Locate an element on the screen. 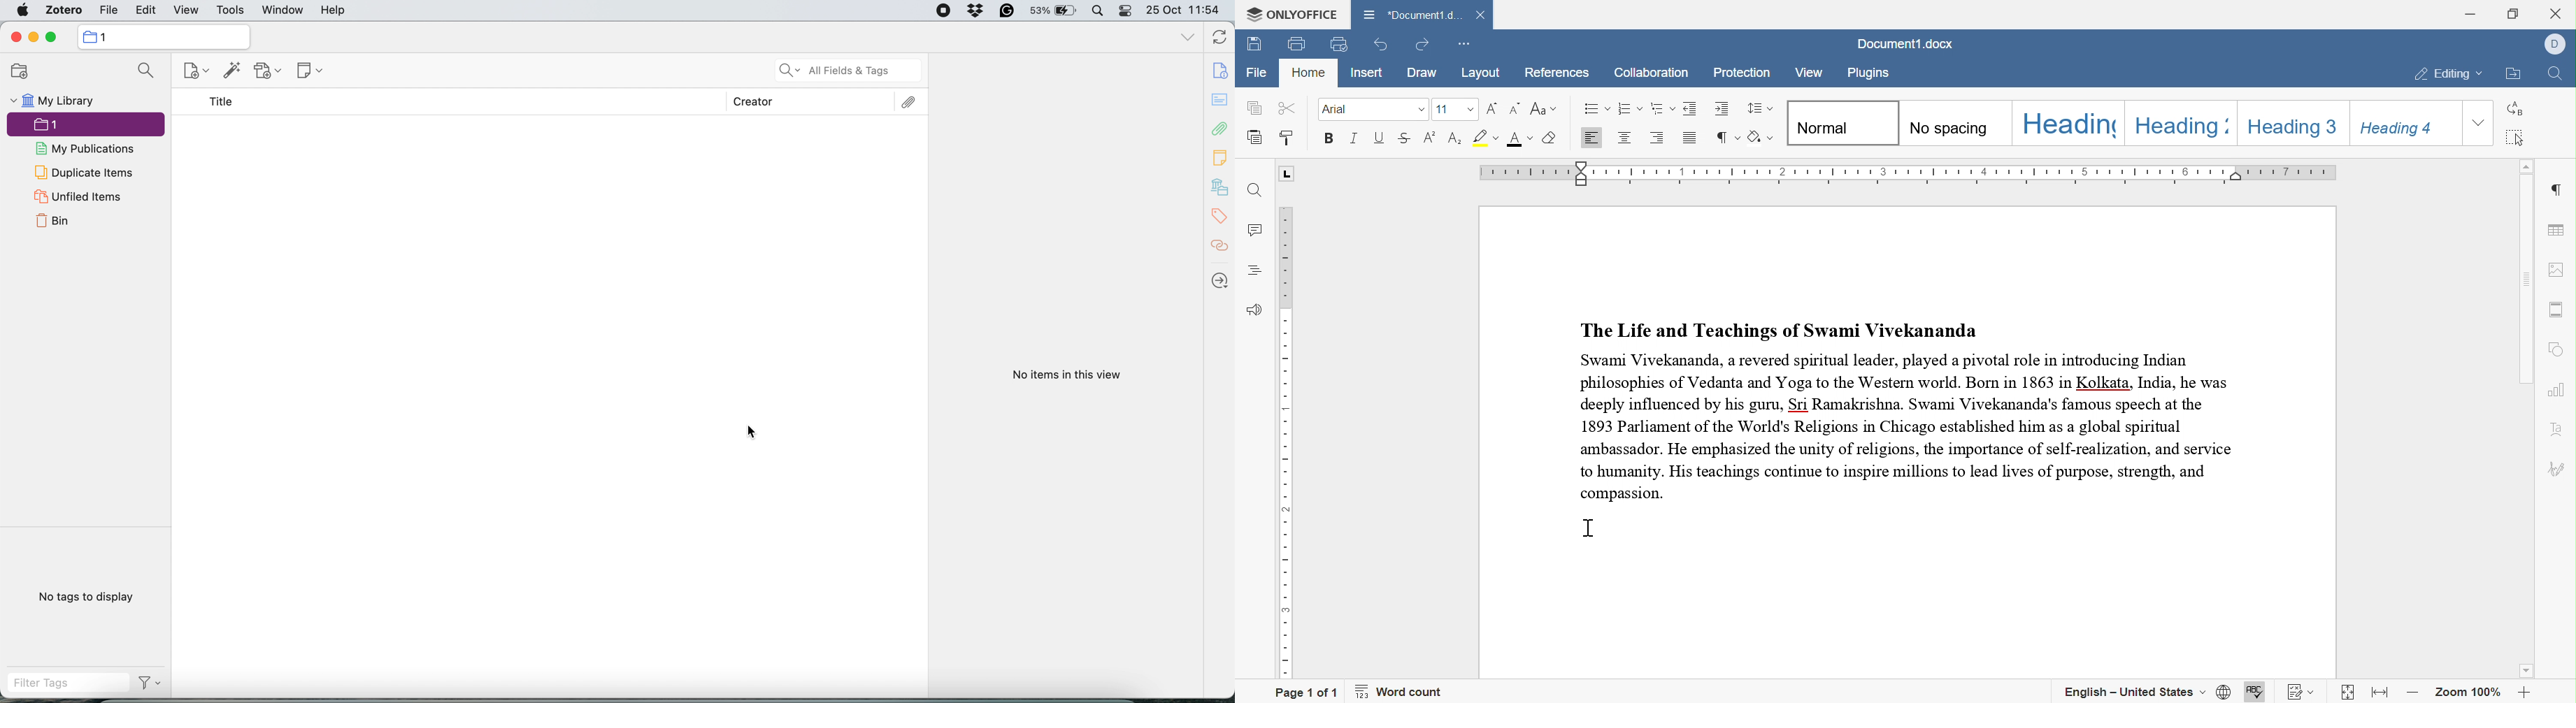 This screenshot has width=2576, height=728. dell is located at coordinates (2557, 42).